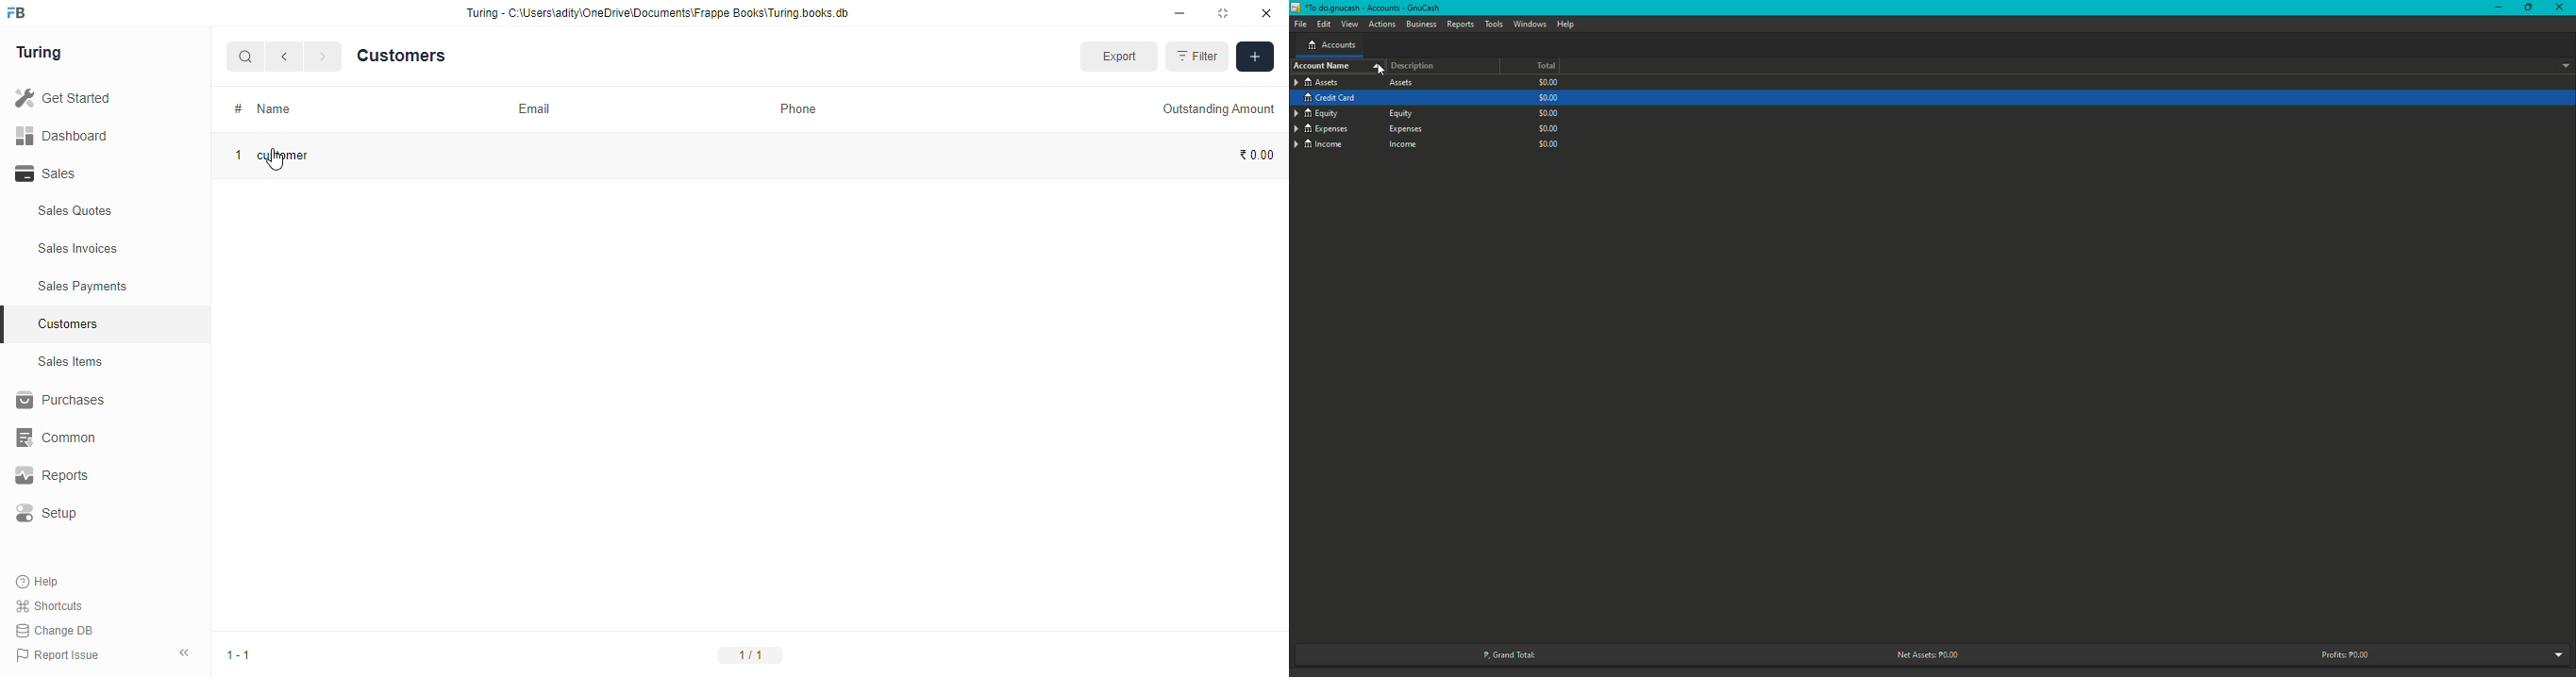  I want to click on ₹ 0.00, so click(1250, 154).